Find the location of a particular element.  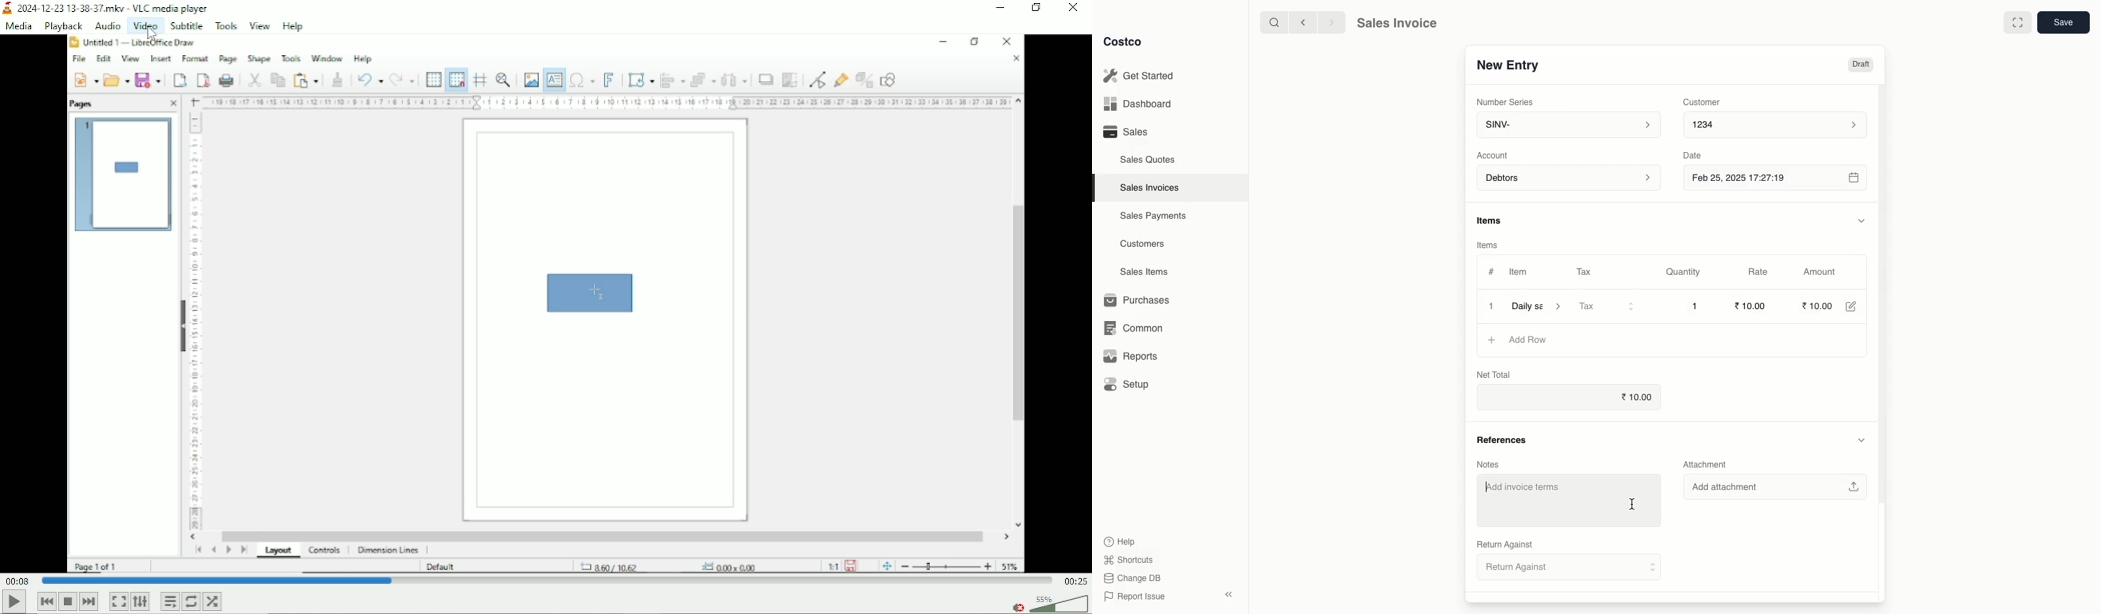

Save is located at coordinates (2064, 22).